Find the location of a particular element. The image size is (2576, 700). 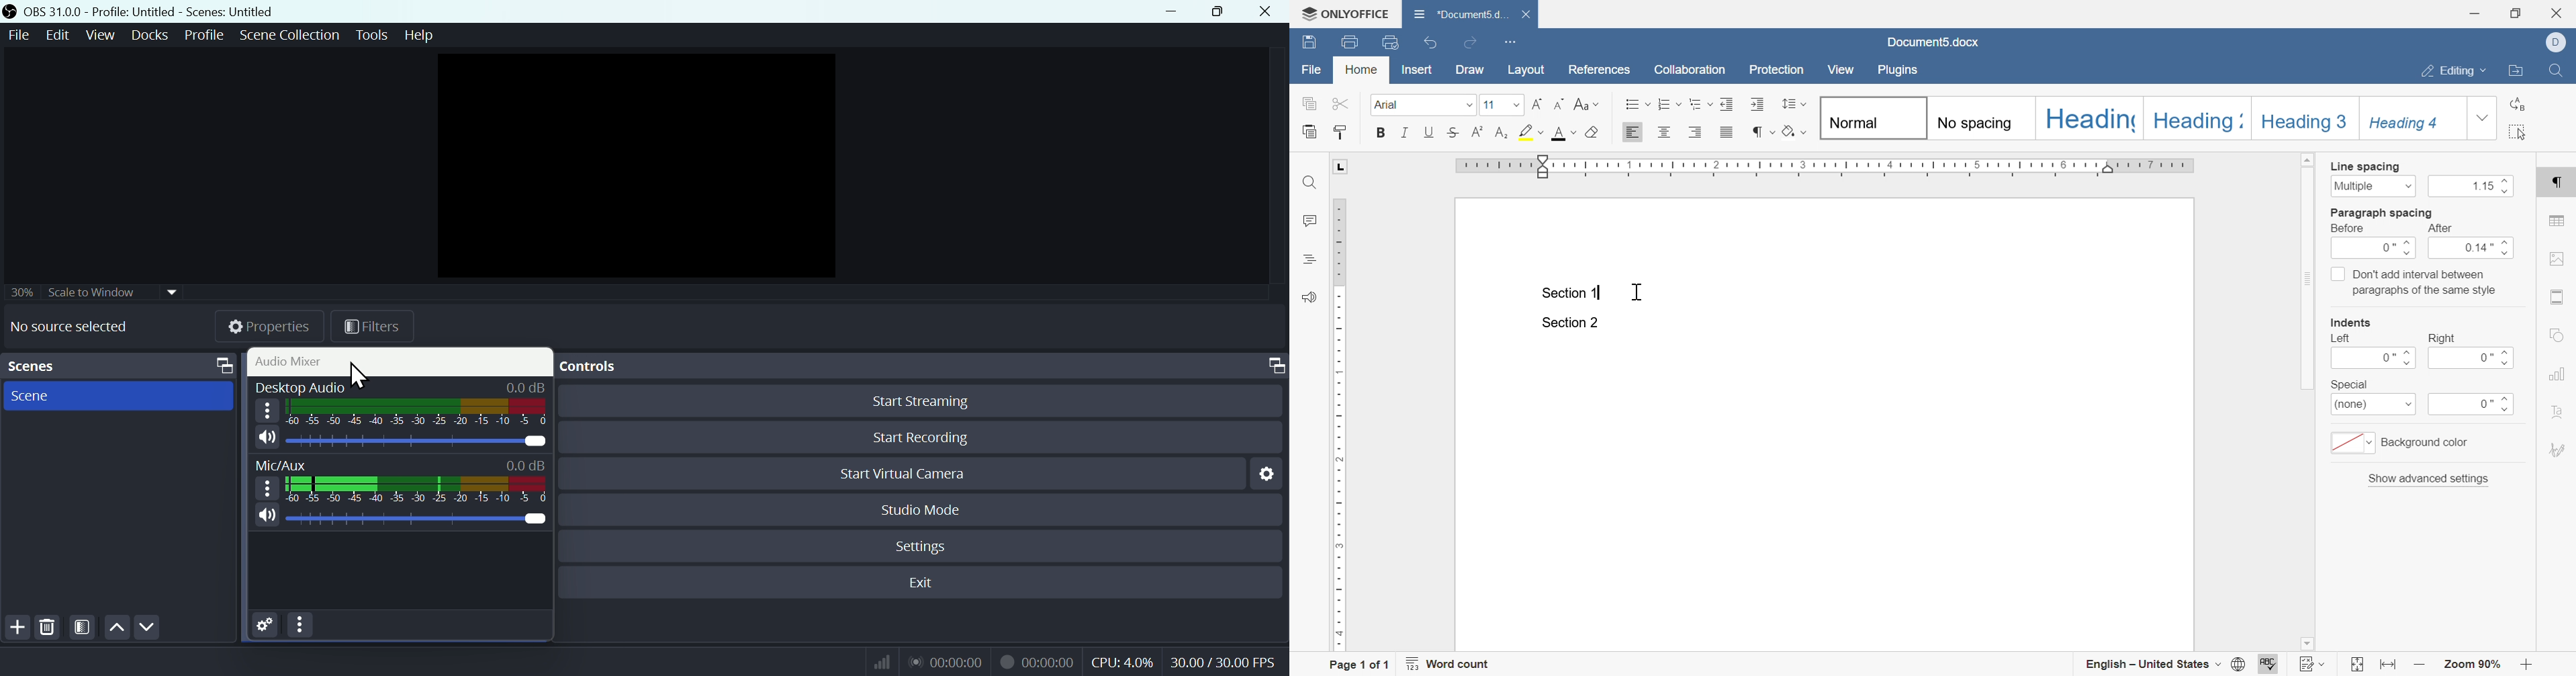

Headings is located at coordinates (2143, 117).